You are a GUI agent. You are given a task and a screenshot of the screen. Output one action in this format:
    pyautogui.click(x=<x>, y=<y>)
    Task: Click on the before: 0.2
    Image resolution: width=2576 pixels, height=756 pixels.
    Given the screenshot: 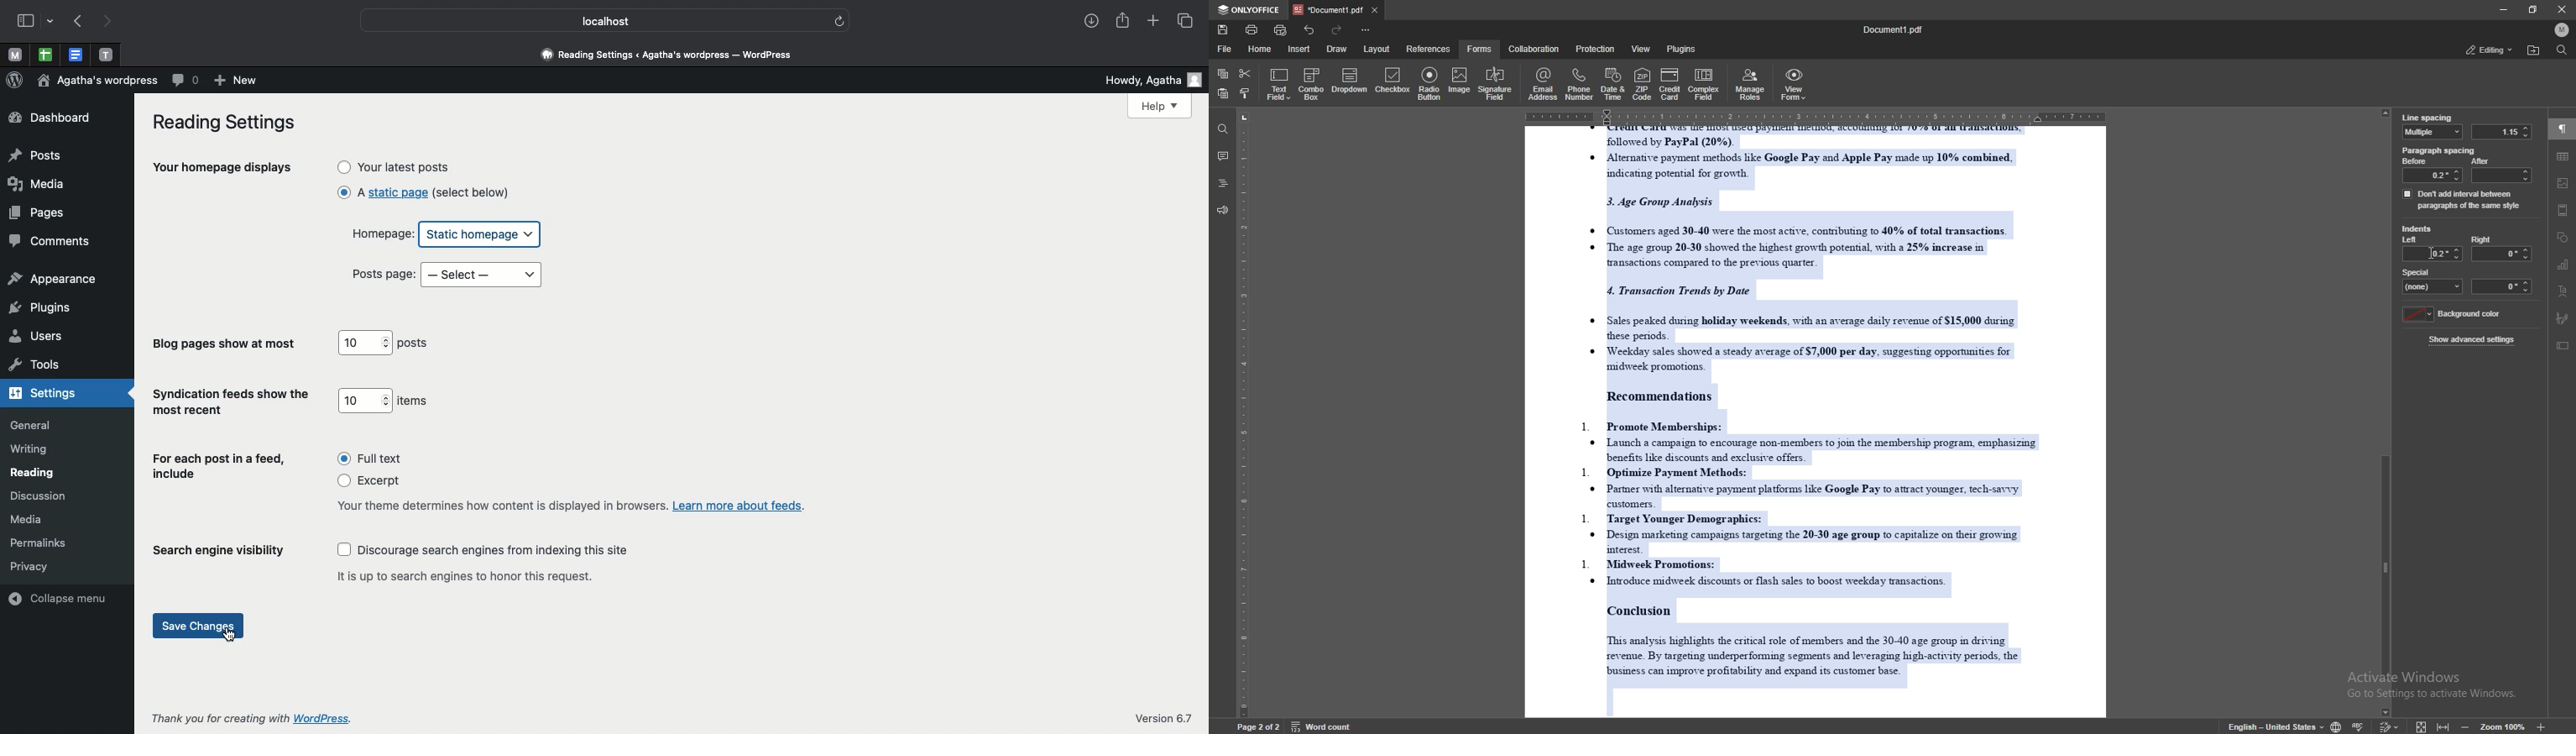 What is the action you would take?
    pyautogui.click(x=2431, y=170)
    